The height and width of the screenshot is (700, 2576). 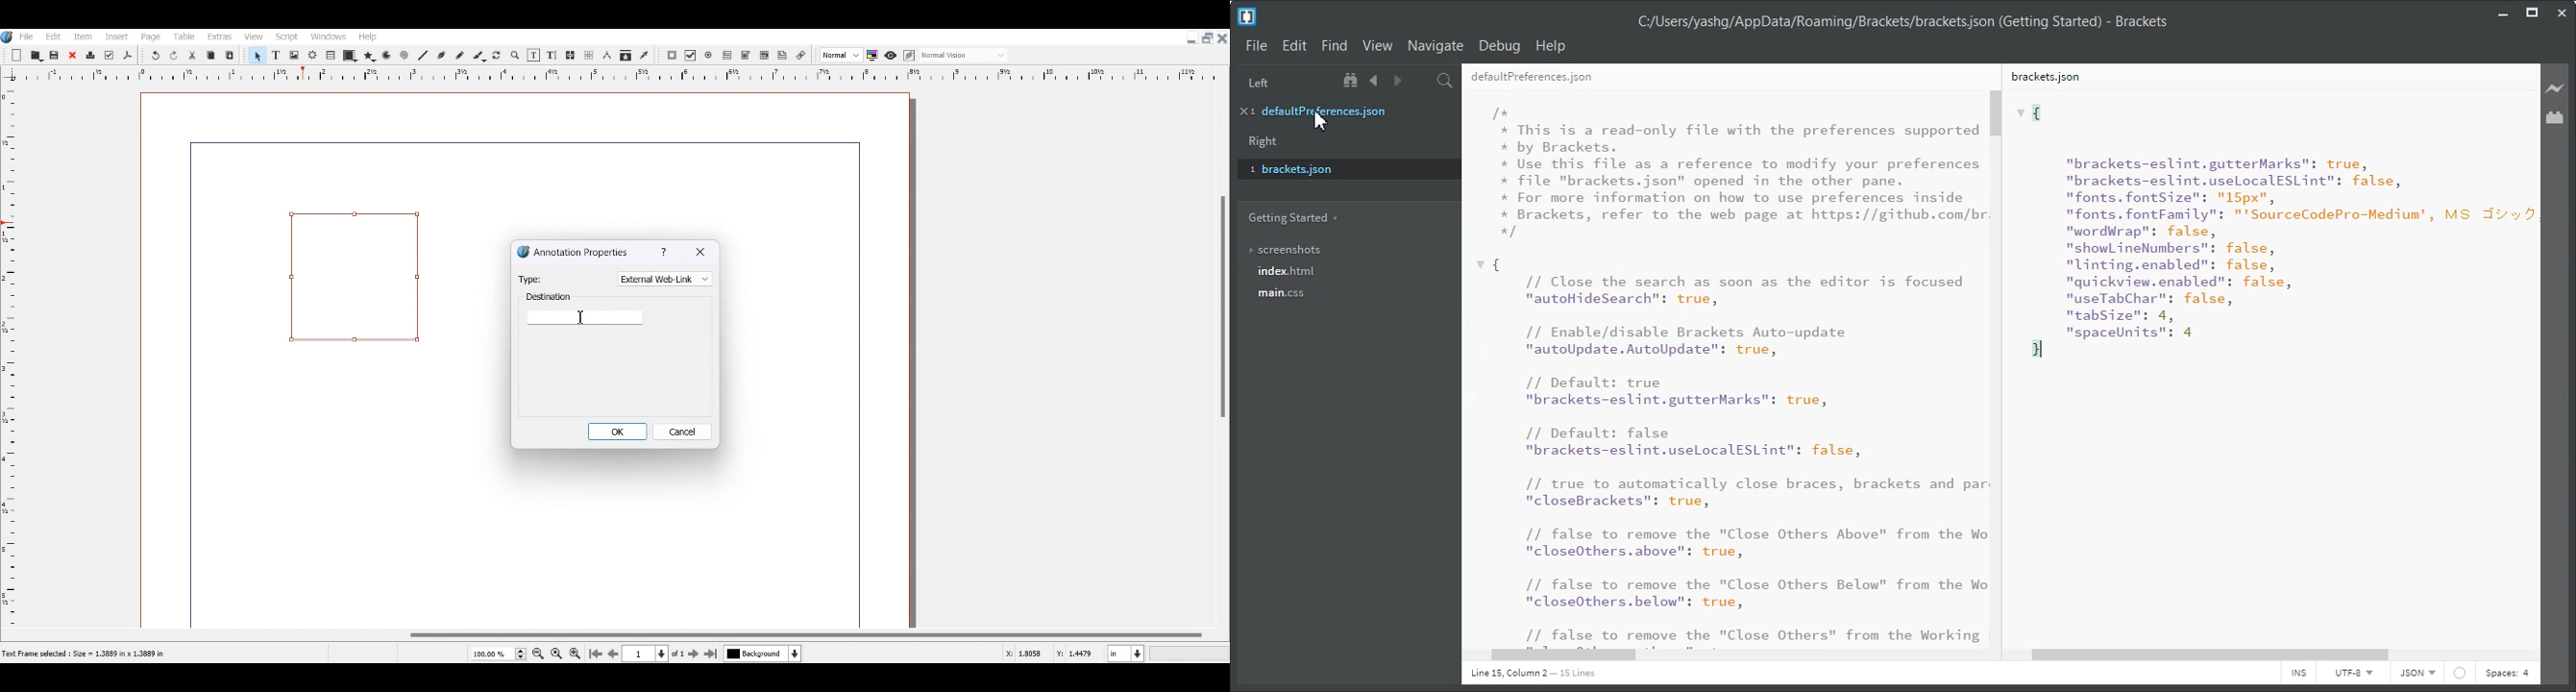 I want to click on Image Frame, so click(x=294, y=55).